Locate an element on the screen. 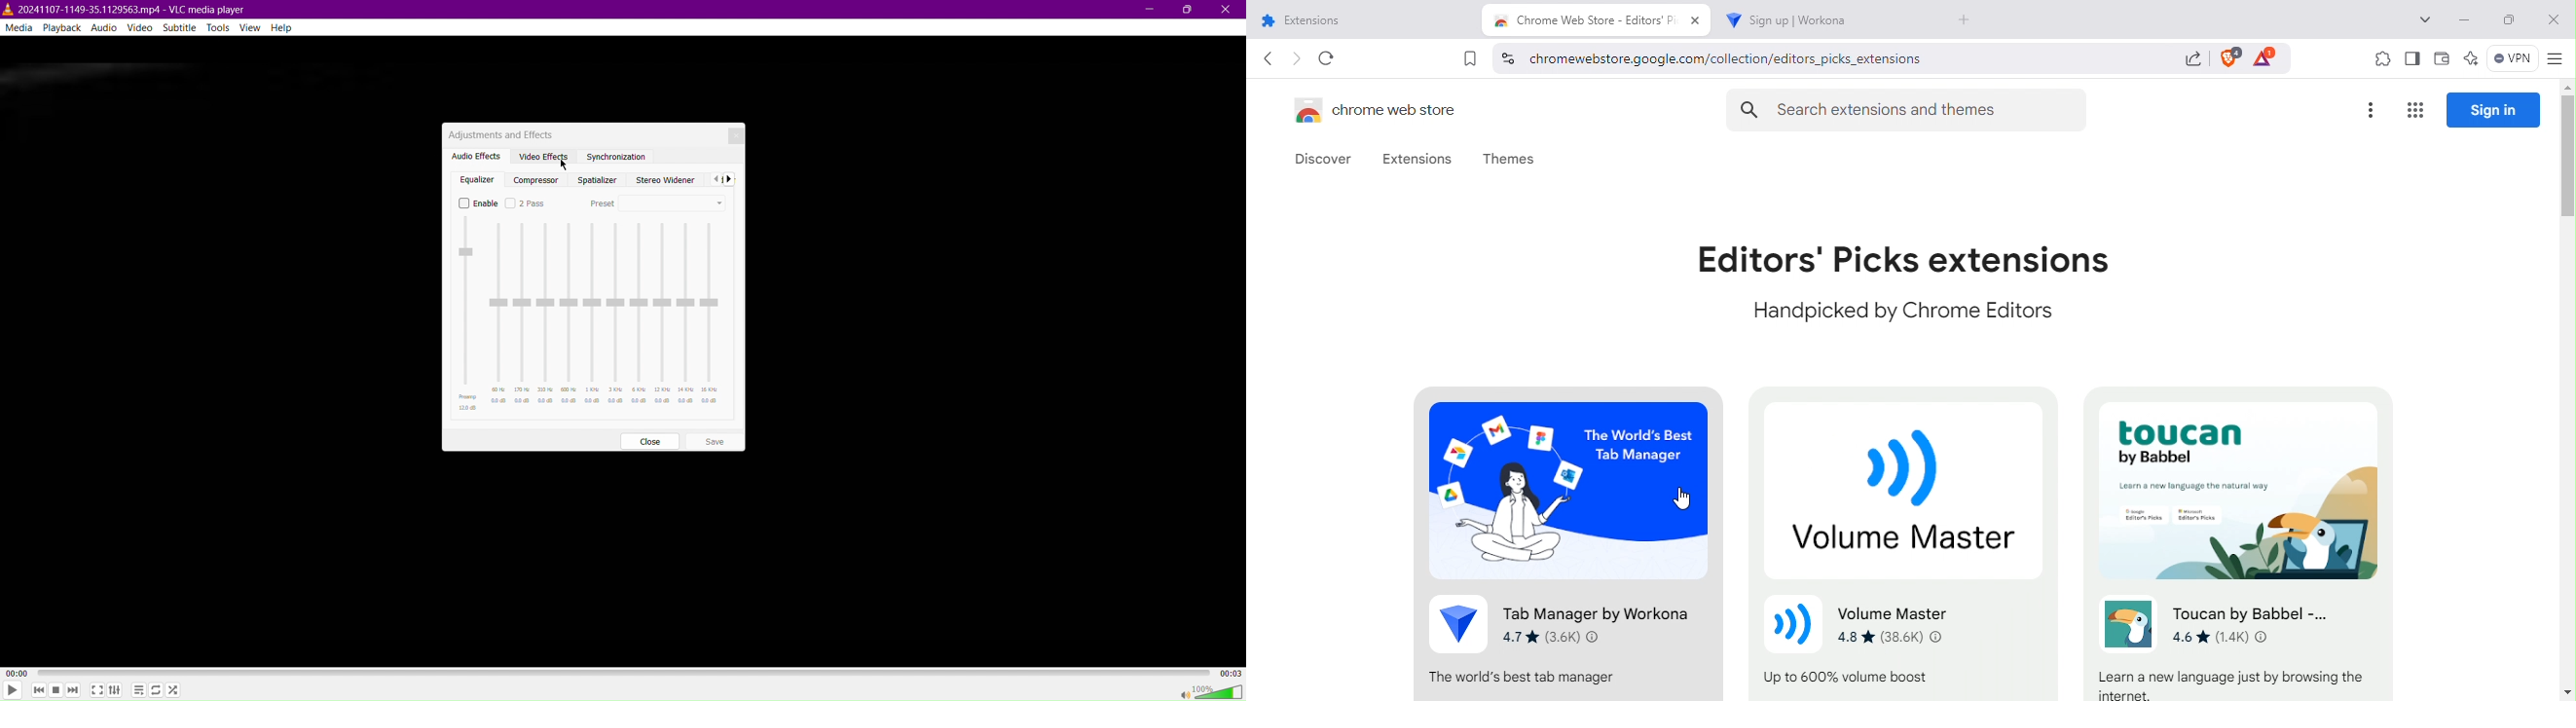  2024107-1149-35.1129563.mp4 - VLC media player is located at coordinates (125, 8).